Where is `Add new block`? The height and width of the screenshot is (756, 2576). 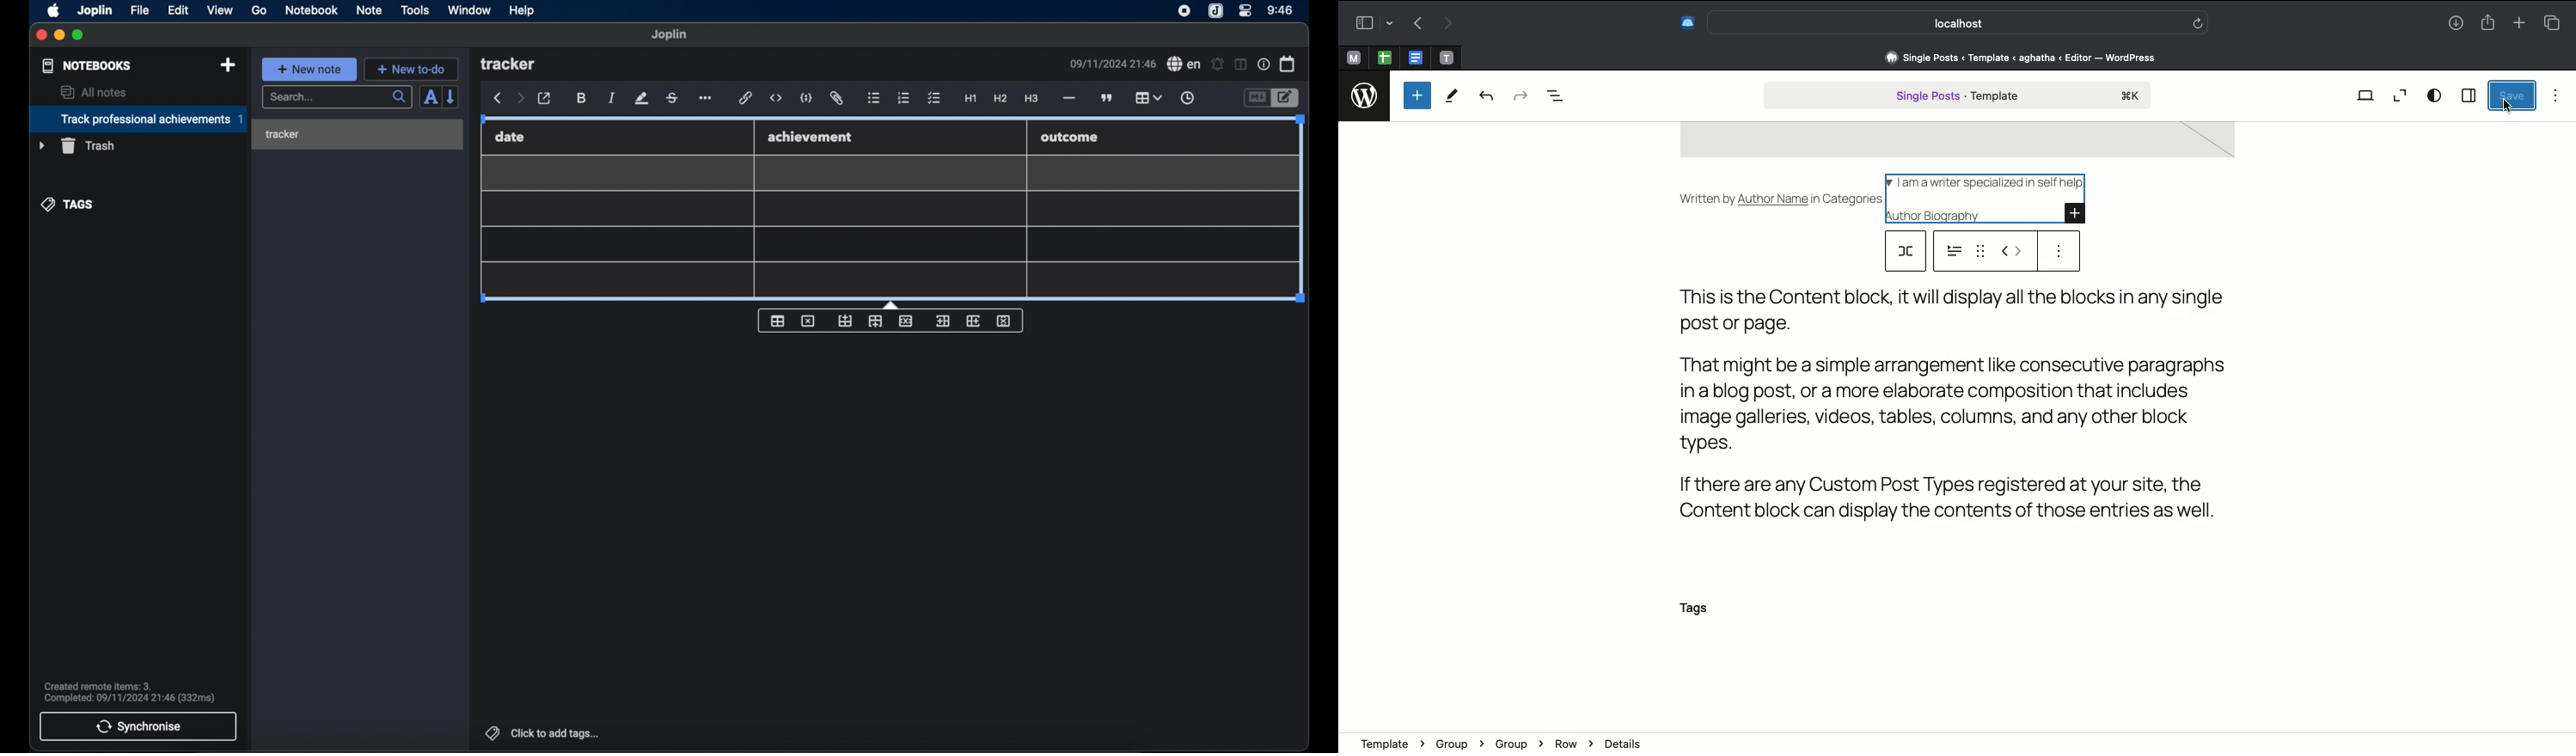 Add new block is located at coordinates (1417, 95).